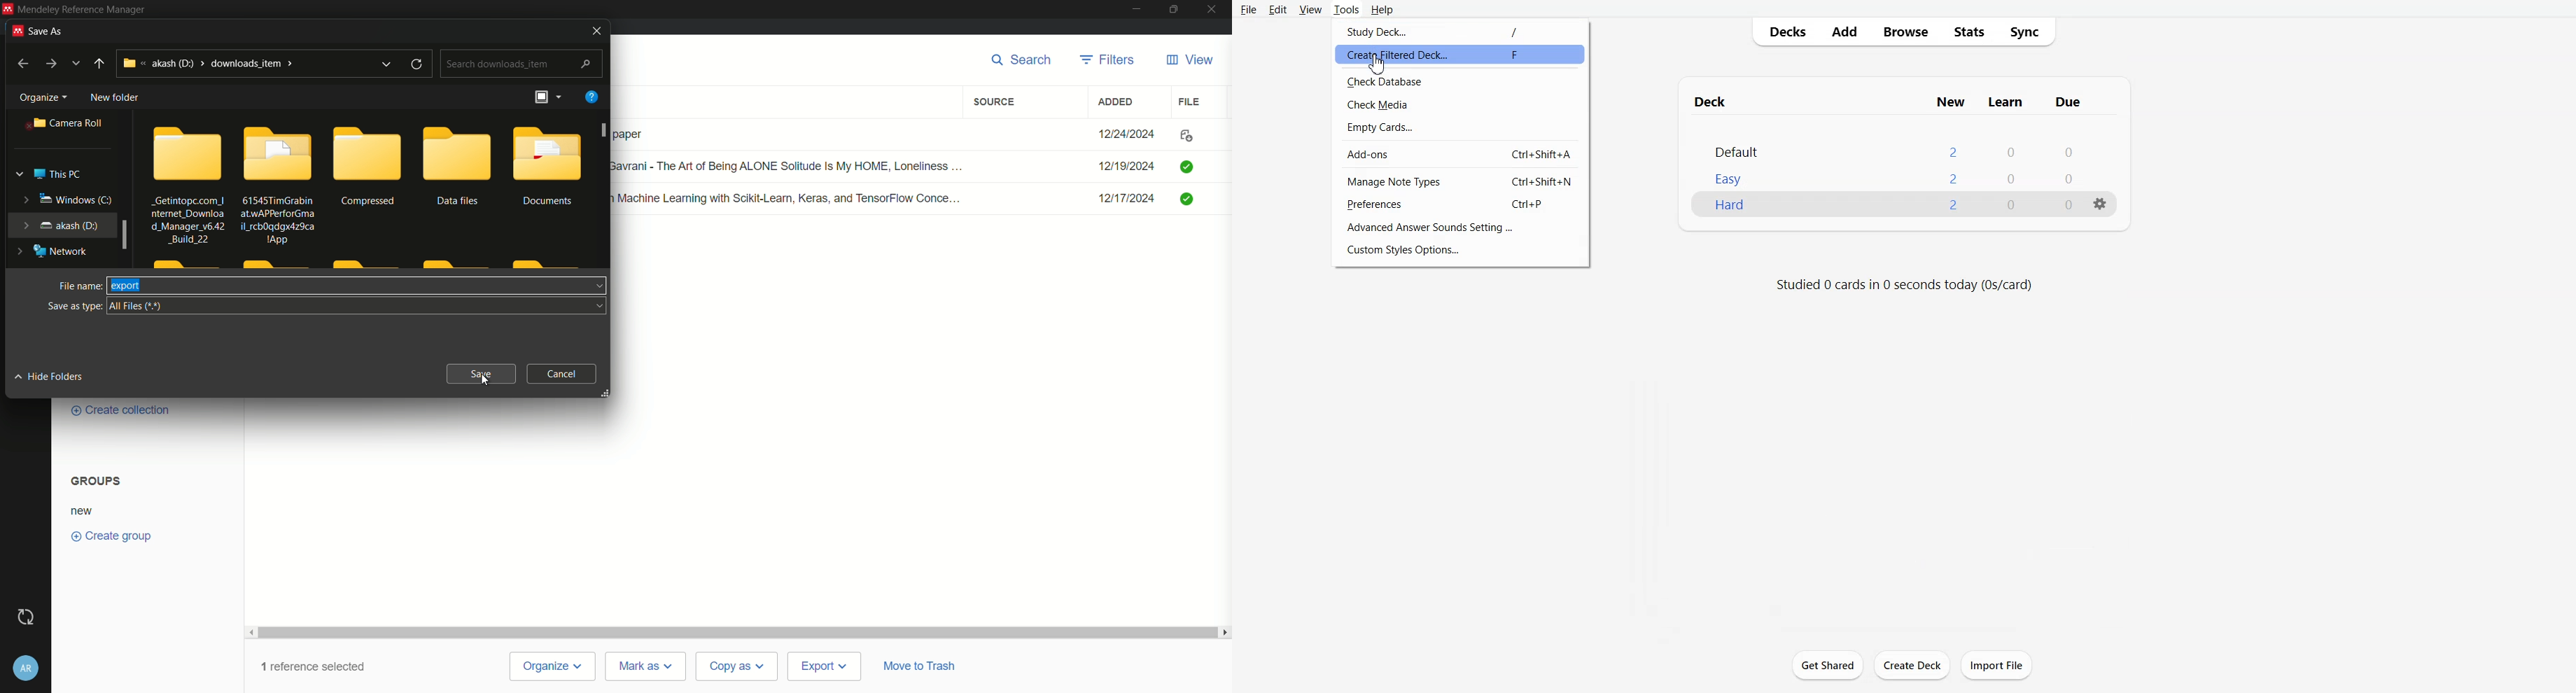 Image resolution: width=2576 pixels, height=700 pixels. What do you see at coordinates (69, 124) in the screenshot?
I see `camera roll` at bounding box center [69, 124].